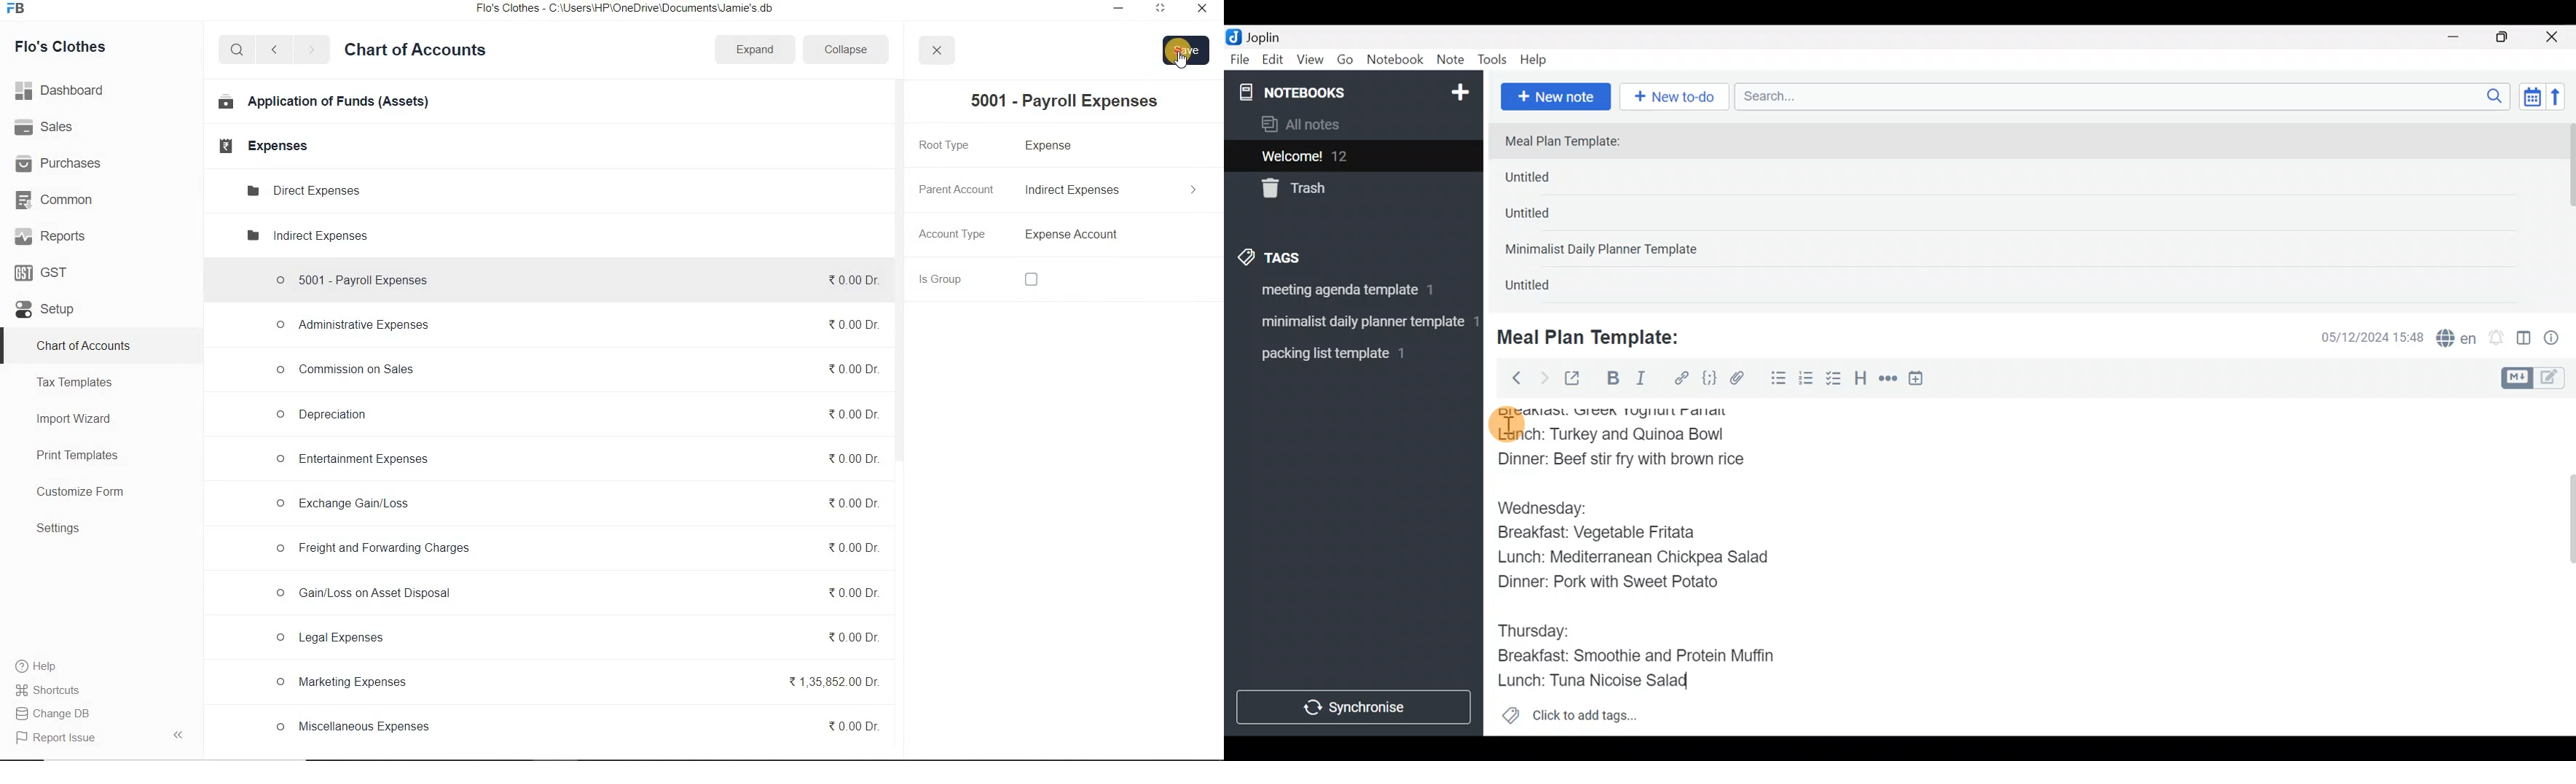  Describe the element at coordinates (77, 456) in the screenshot. I see `Print Templates` at that location.